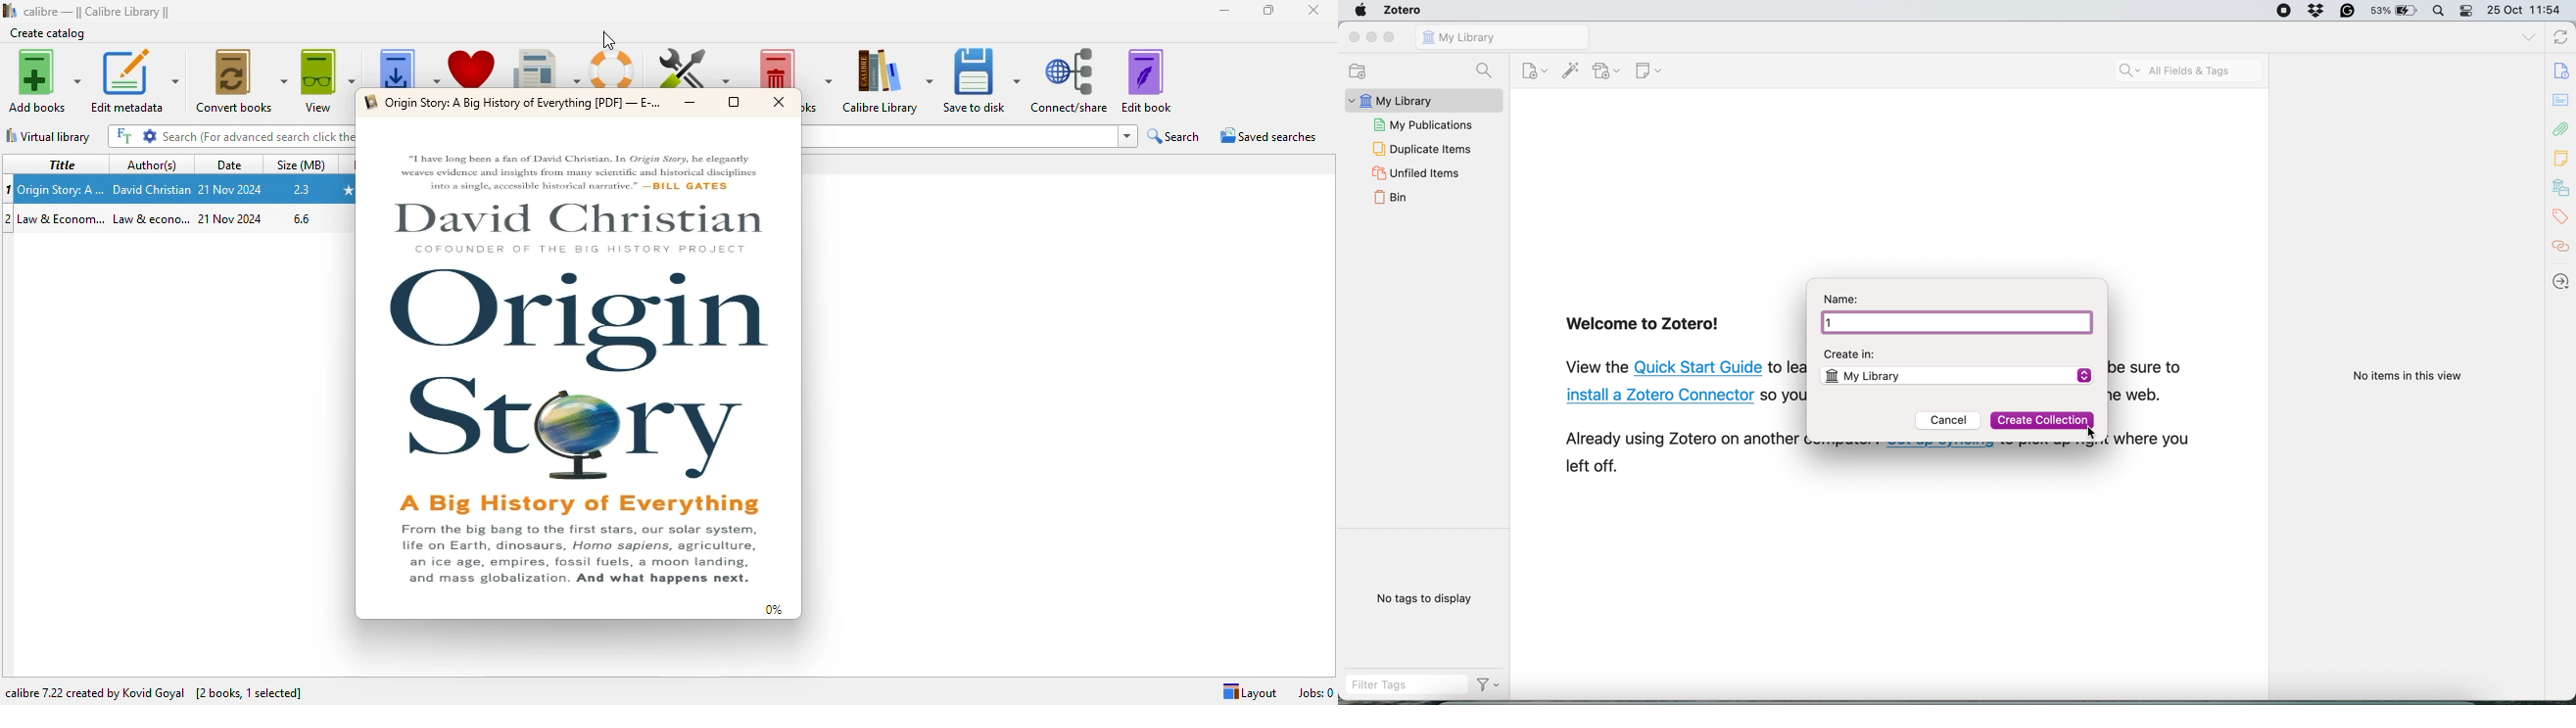 This screenshot has height=728, width=2576. I want to click on grammarly, so click(2348, 11).